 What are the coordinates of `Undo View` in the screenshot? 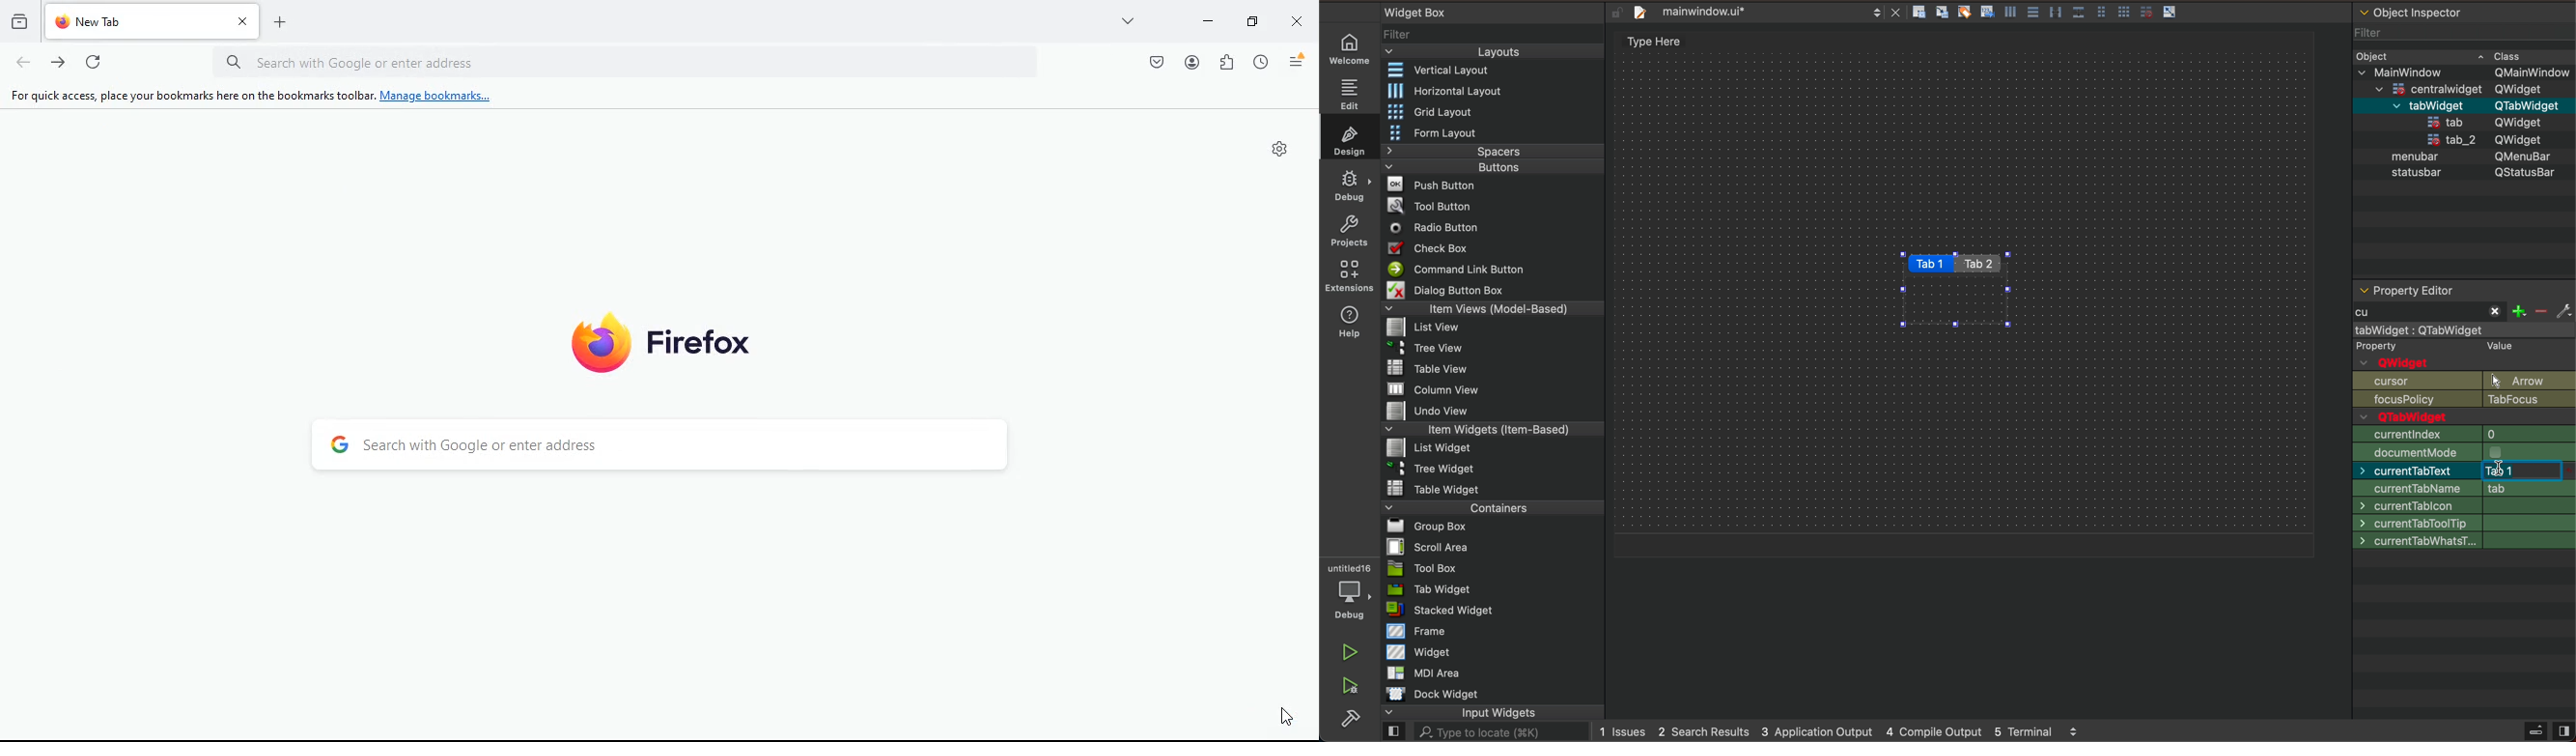 It's located at (1422, 412).